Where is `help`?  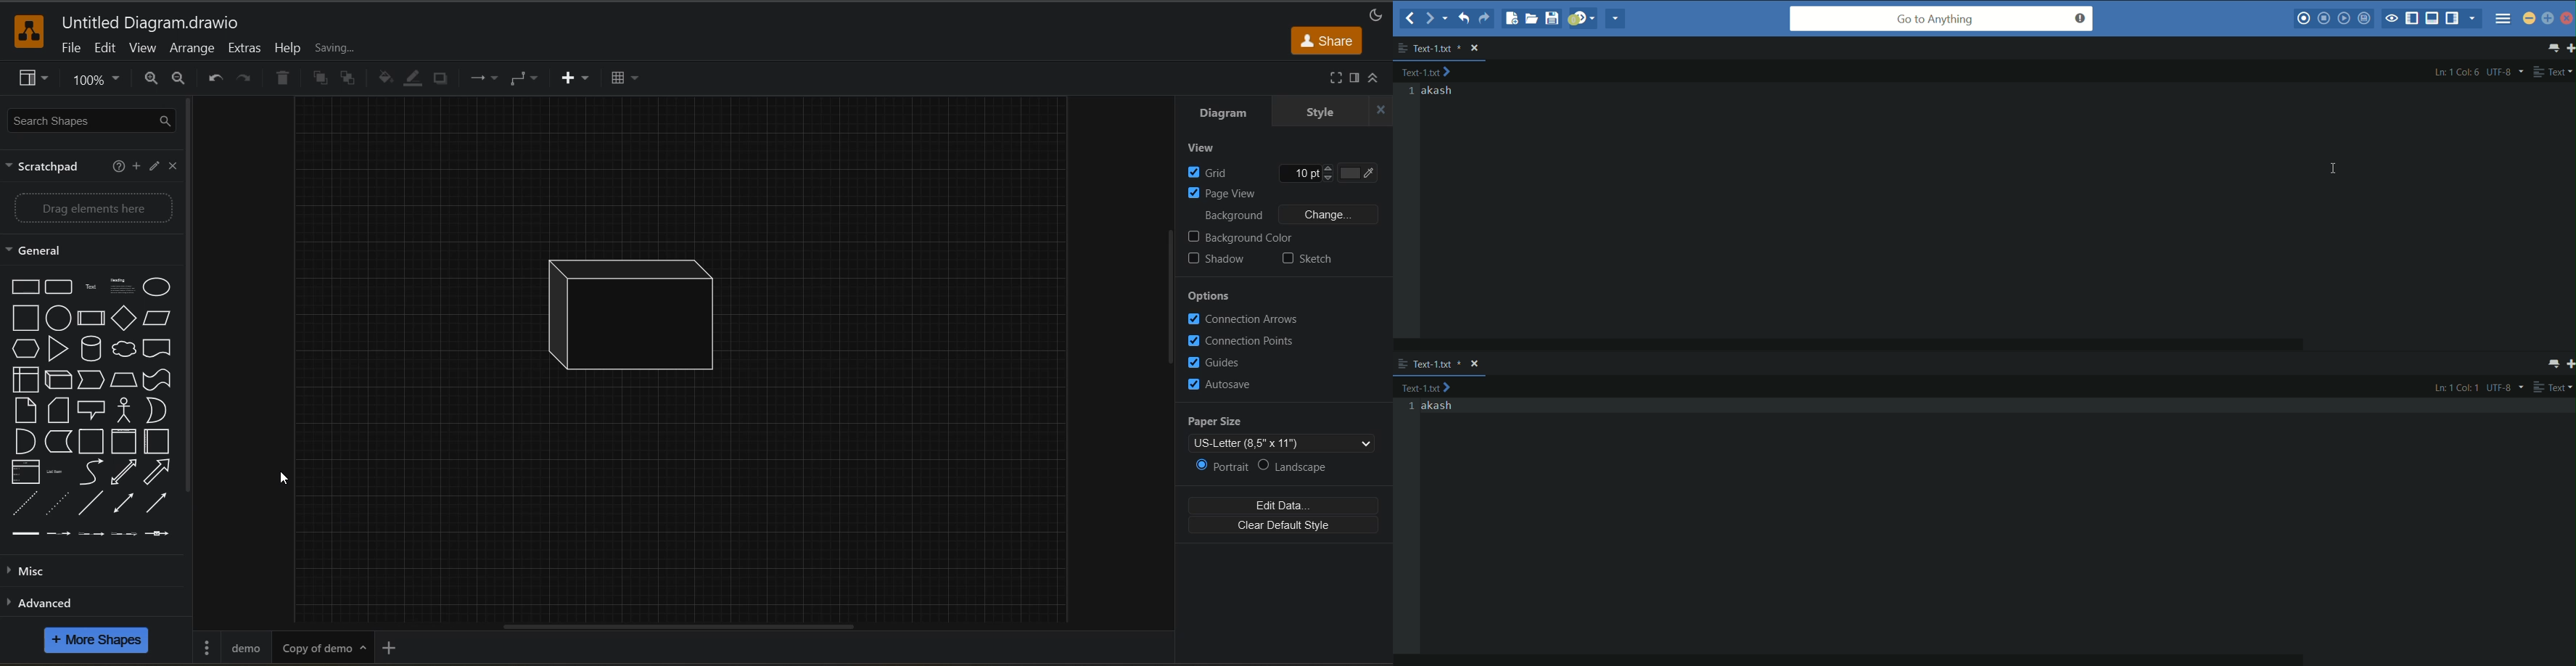
help is located at coordinates (290, 49).